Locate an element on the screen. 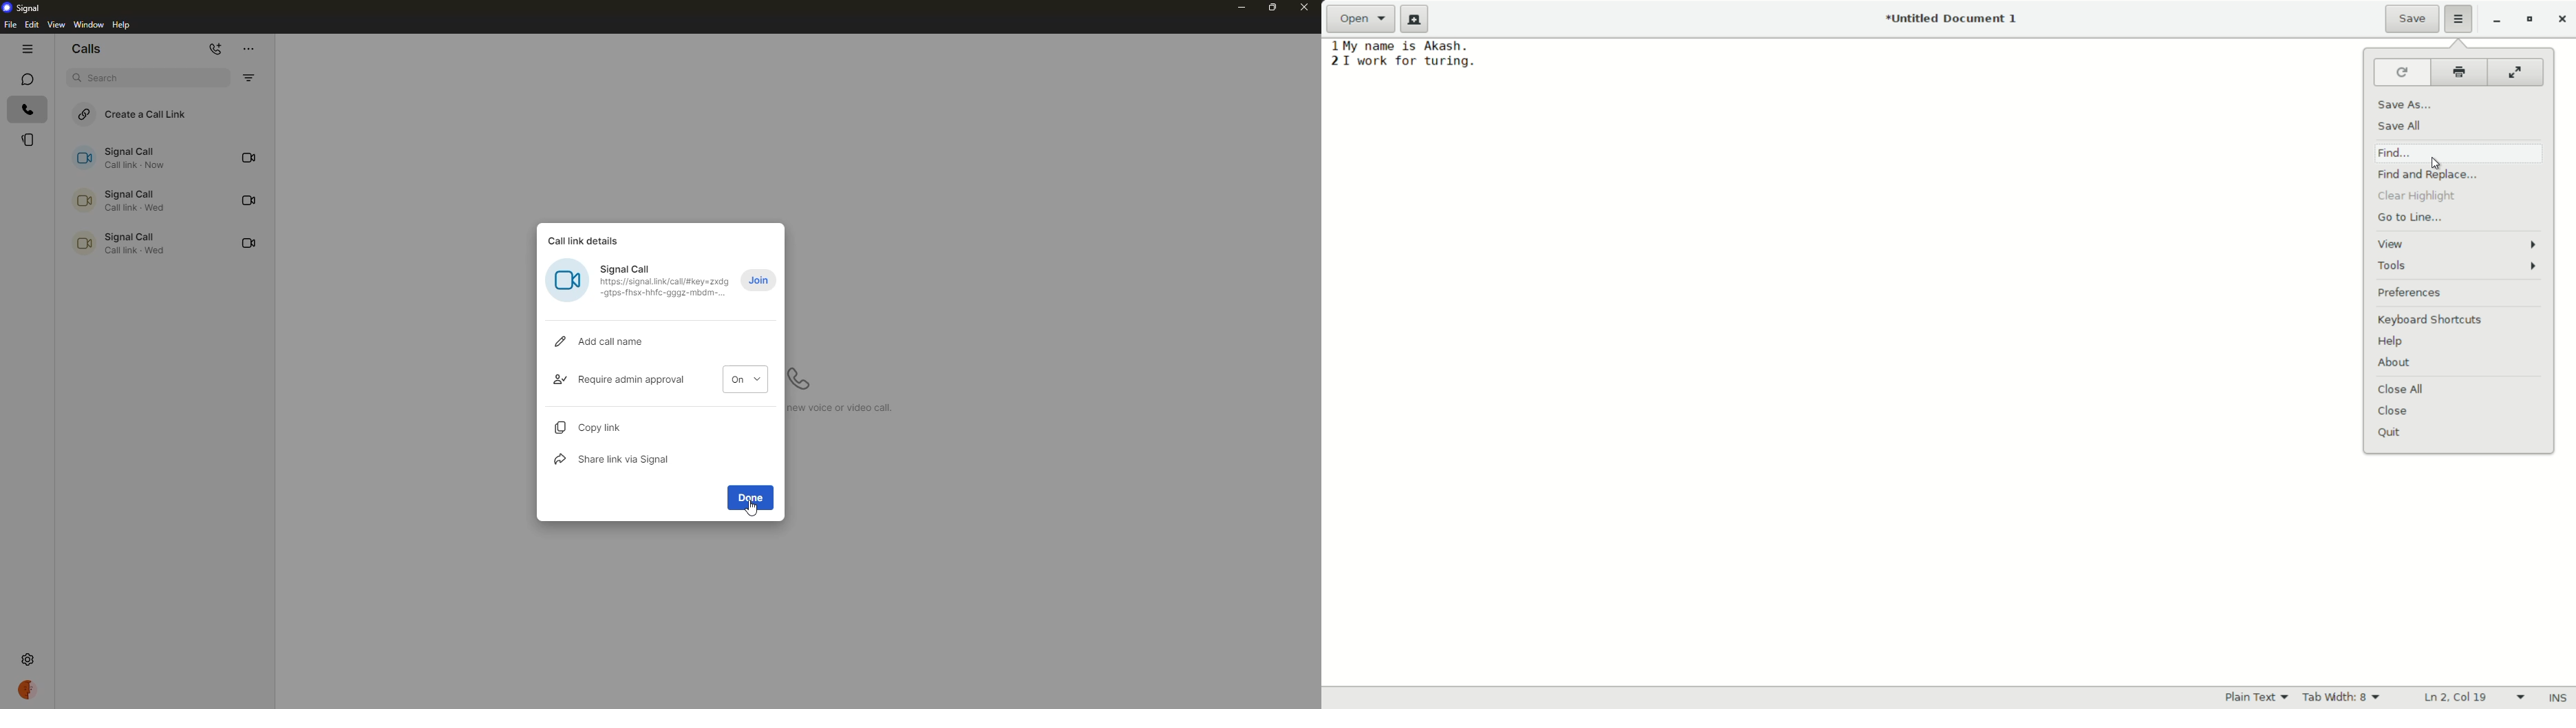 The width and height of the screenshot is (2576, 728). create a call link is located at coordinates (142, 115).